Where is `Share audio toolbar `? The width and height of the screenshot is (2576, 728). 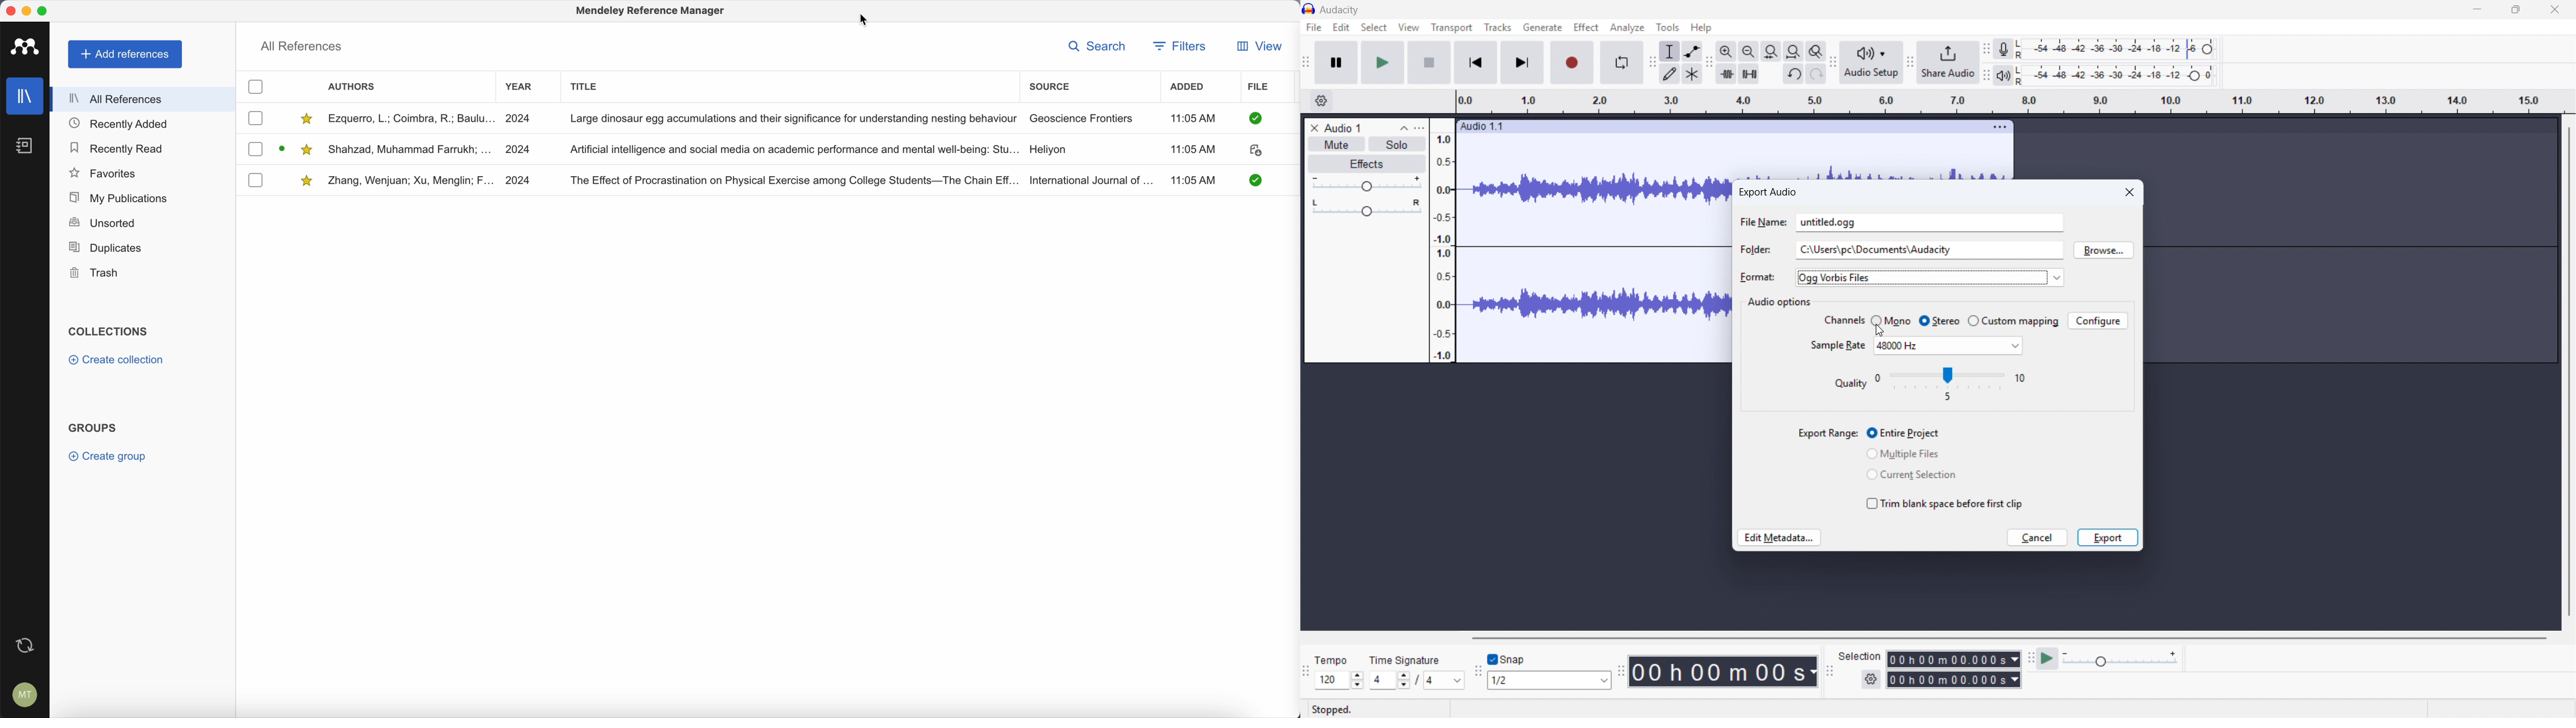 Share audio toolbar  is located at coordinates (1910, 62).